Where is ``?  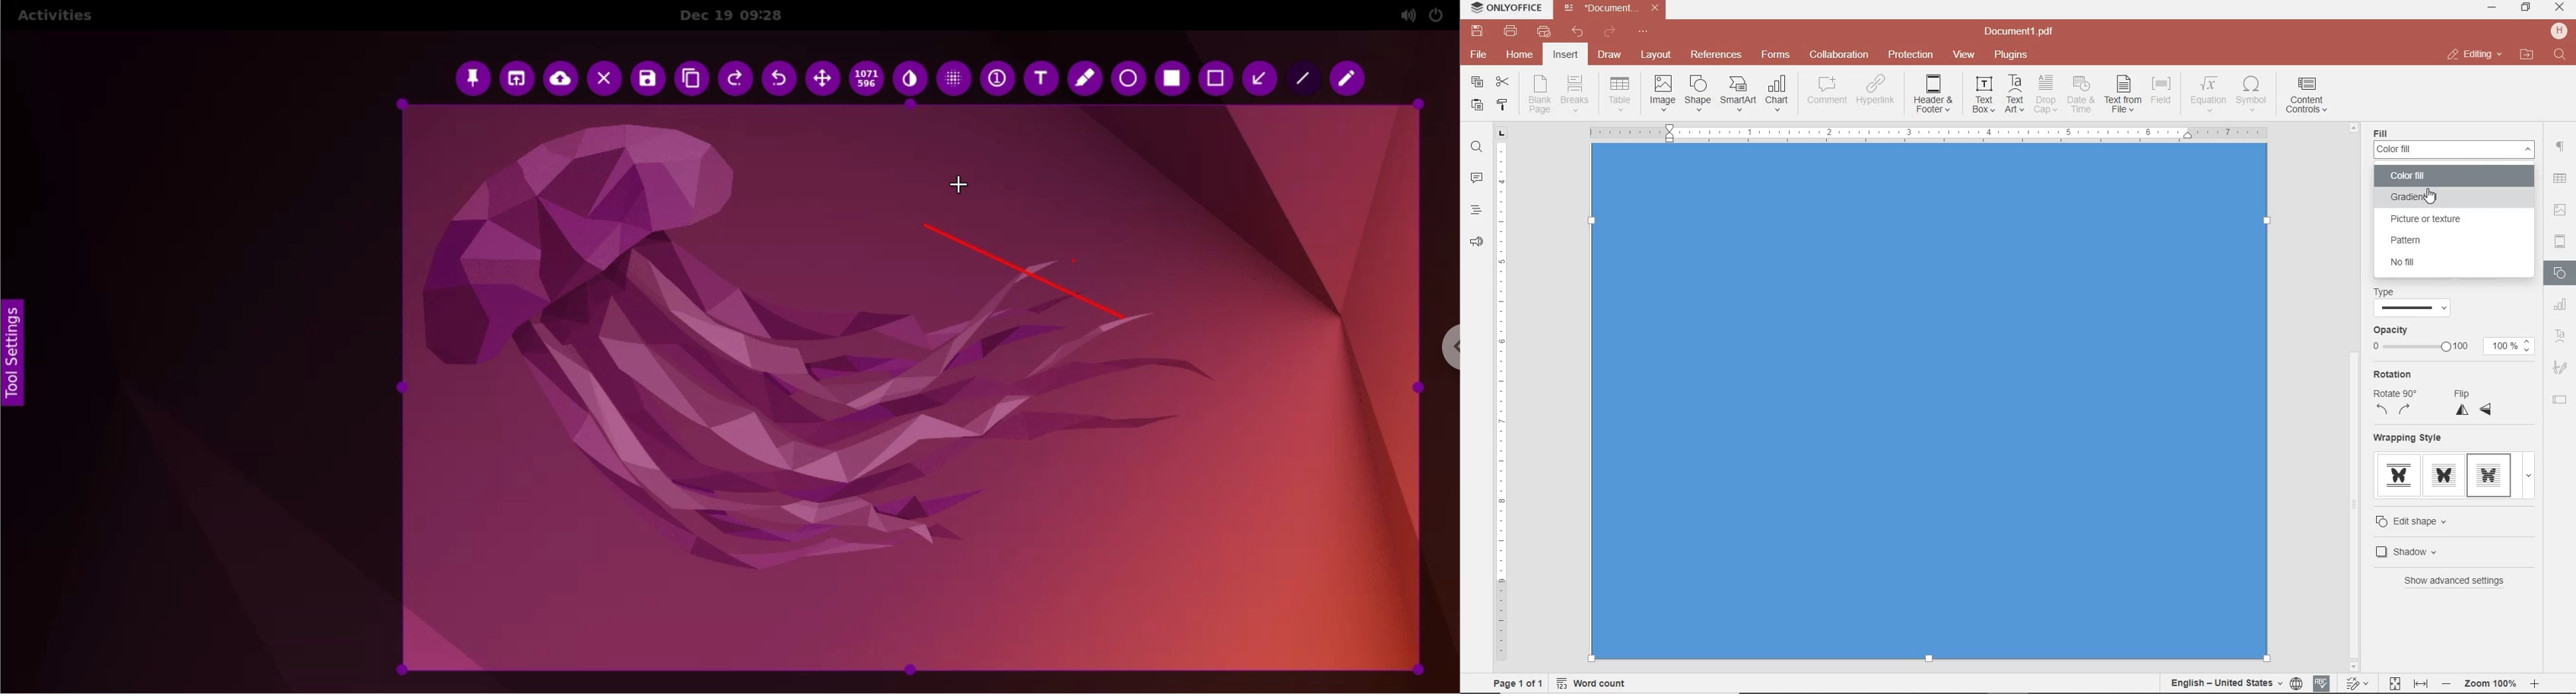
 is located at coordinates (1928, 132).